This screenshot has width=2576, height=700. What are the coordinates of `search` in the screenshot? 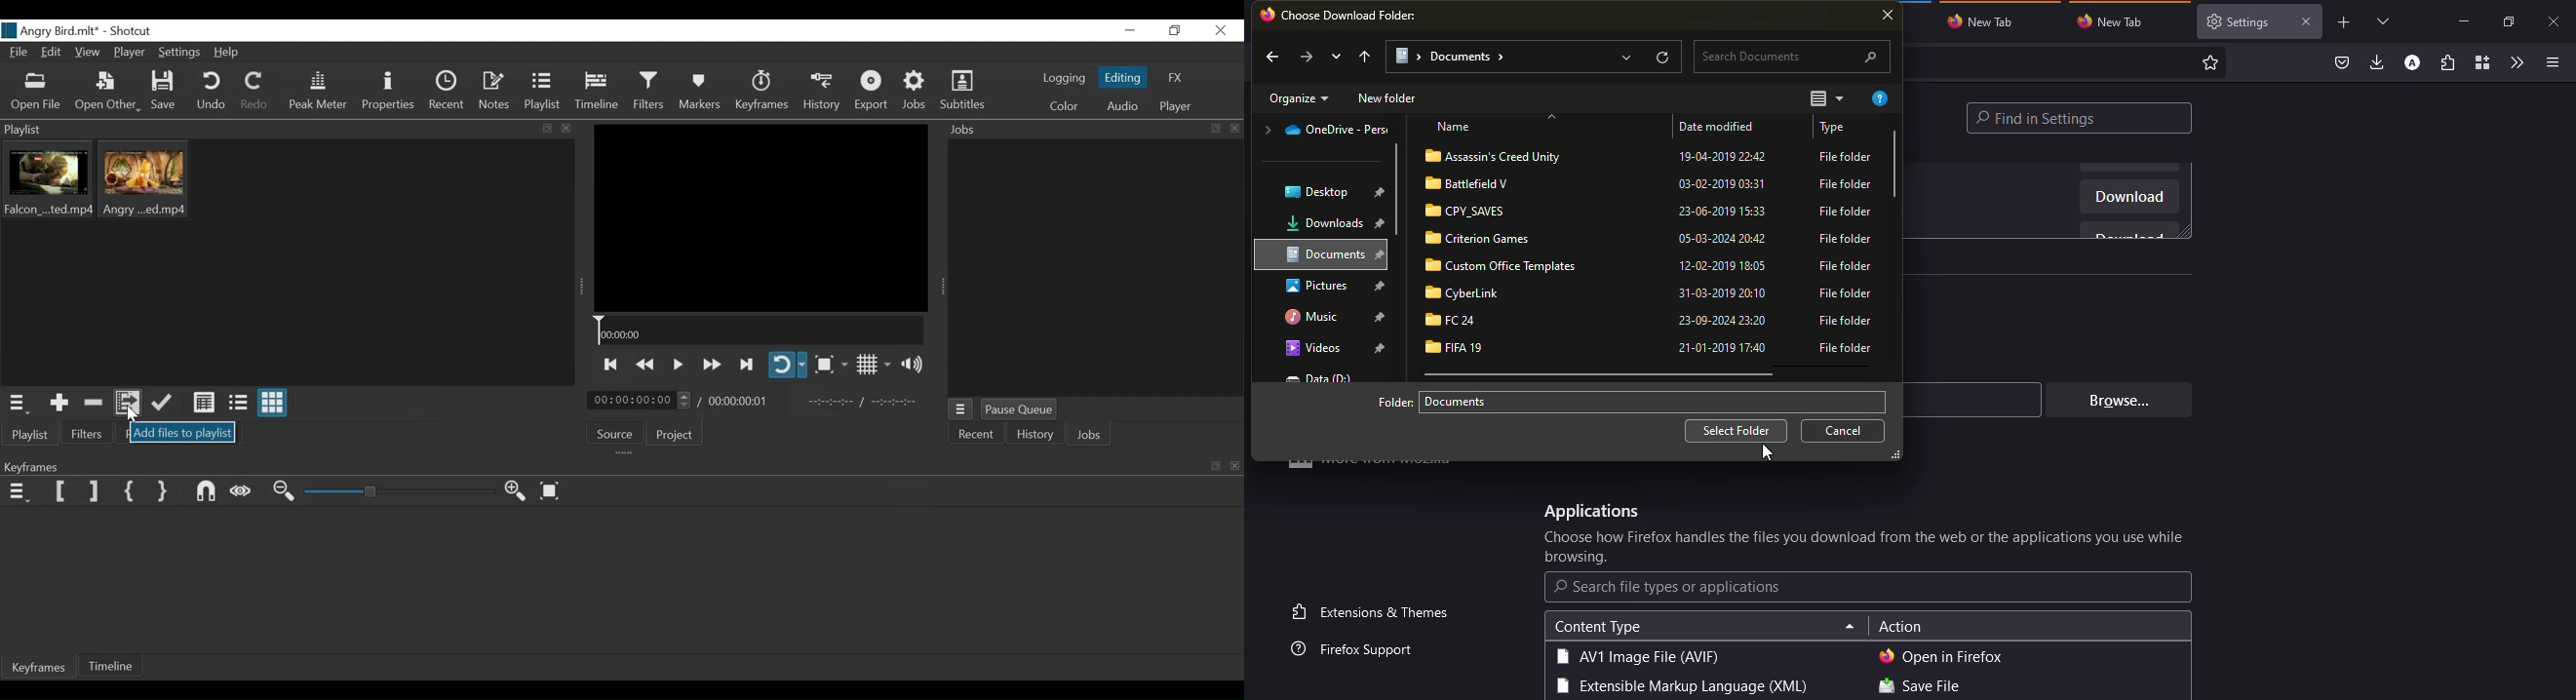 It's located at (1792, 57).